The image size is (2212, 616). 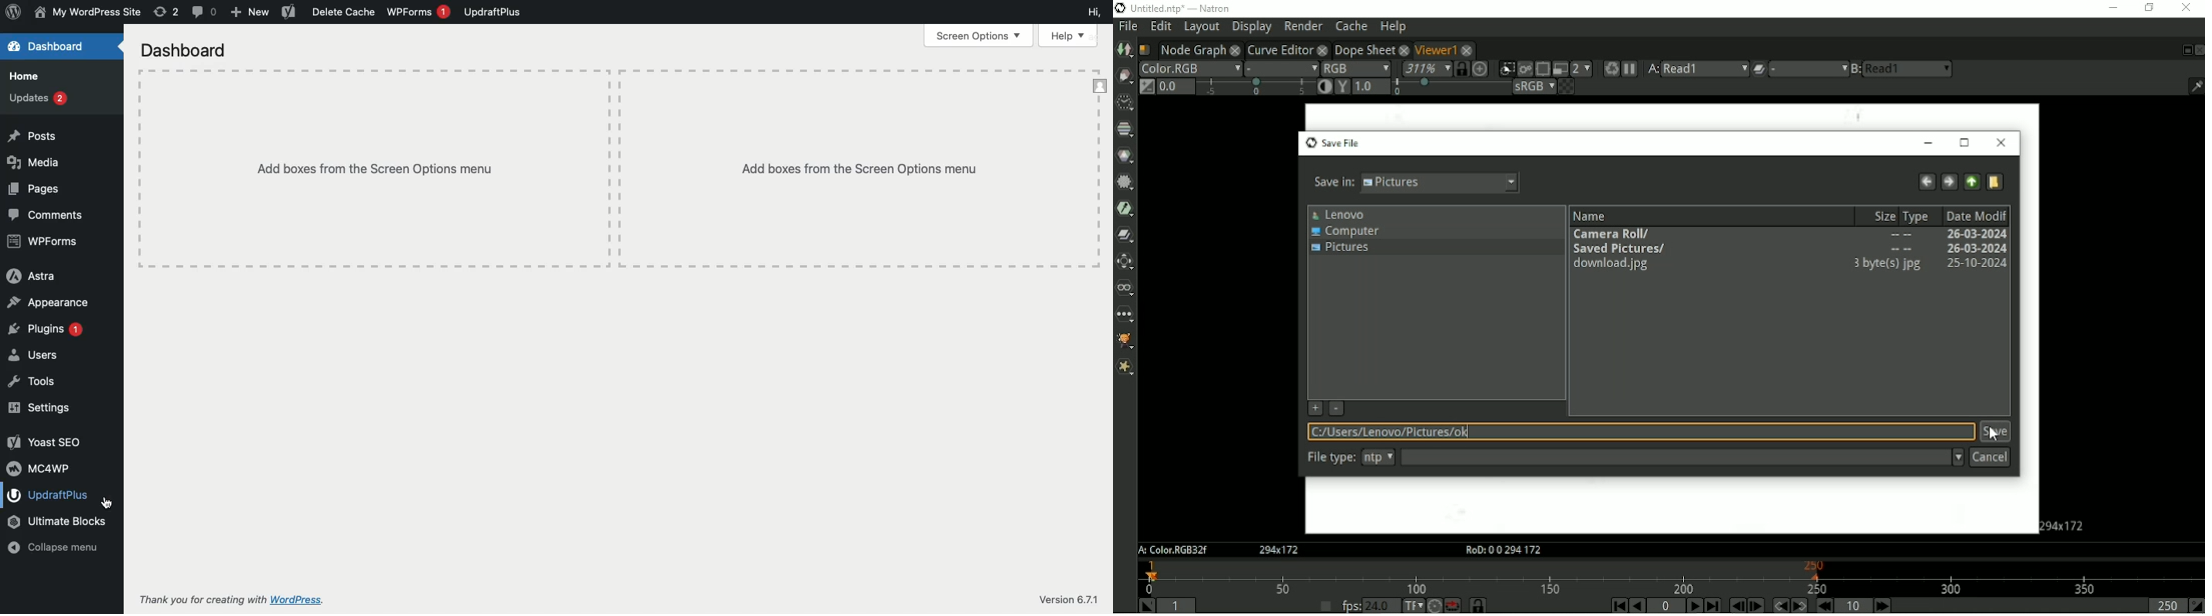 I want to click on Camera Roll/, so click(x=1791, y=235).